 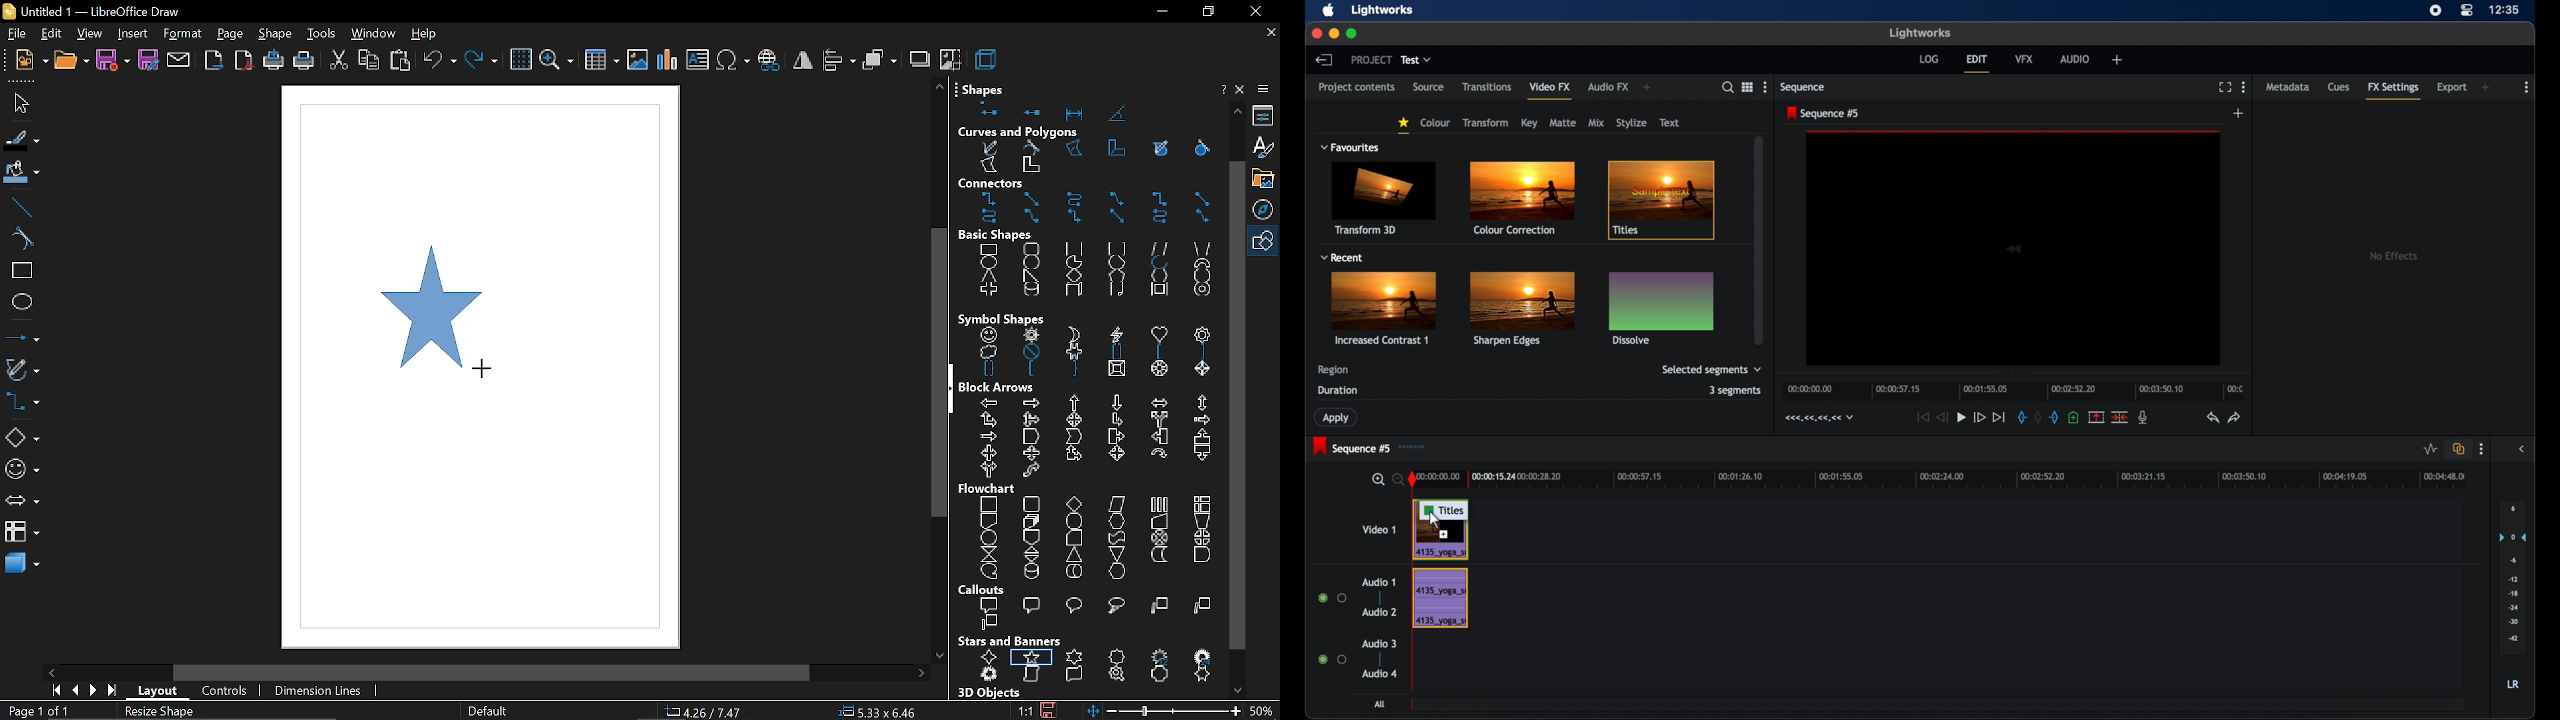 I want to click on jump to end, so click(x=1999, y=417).